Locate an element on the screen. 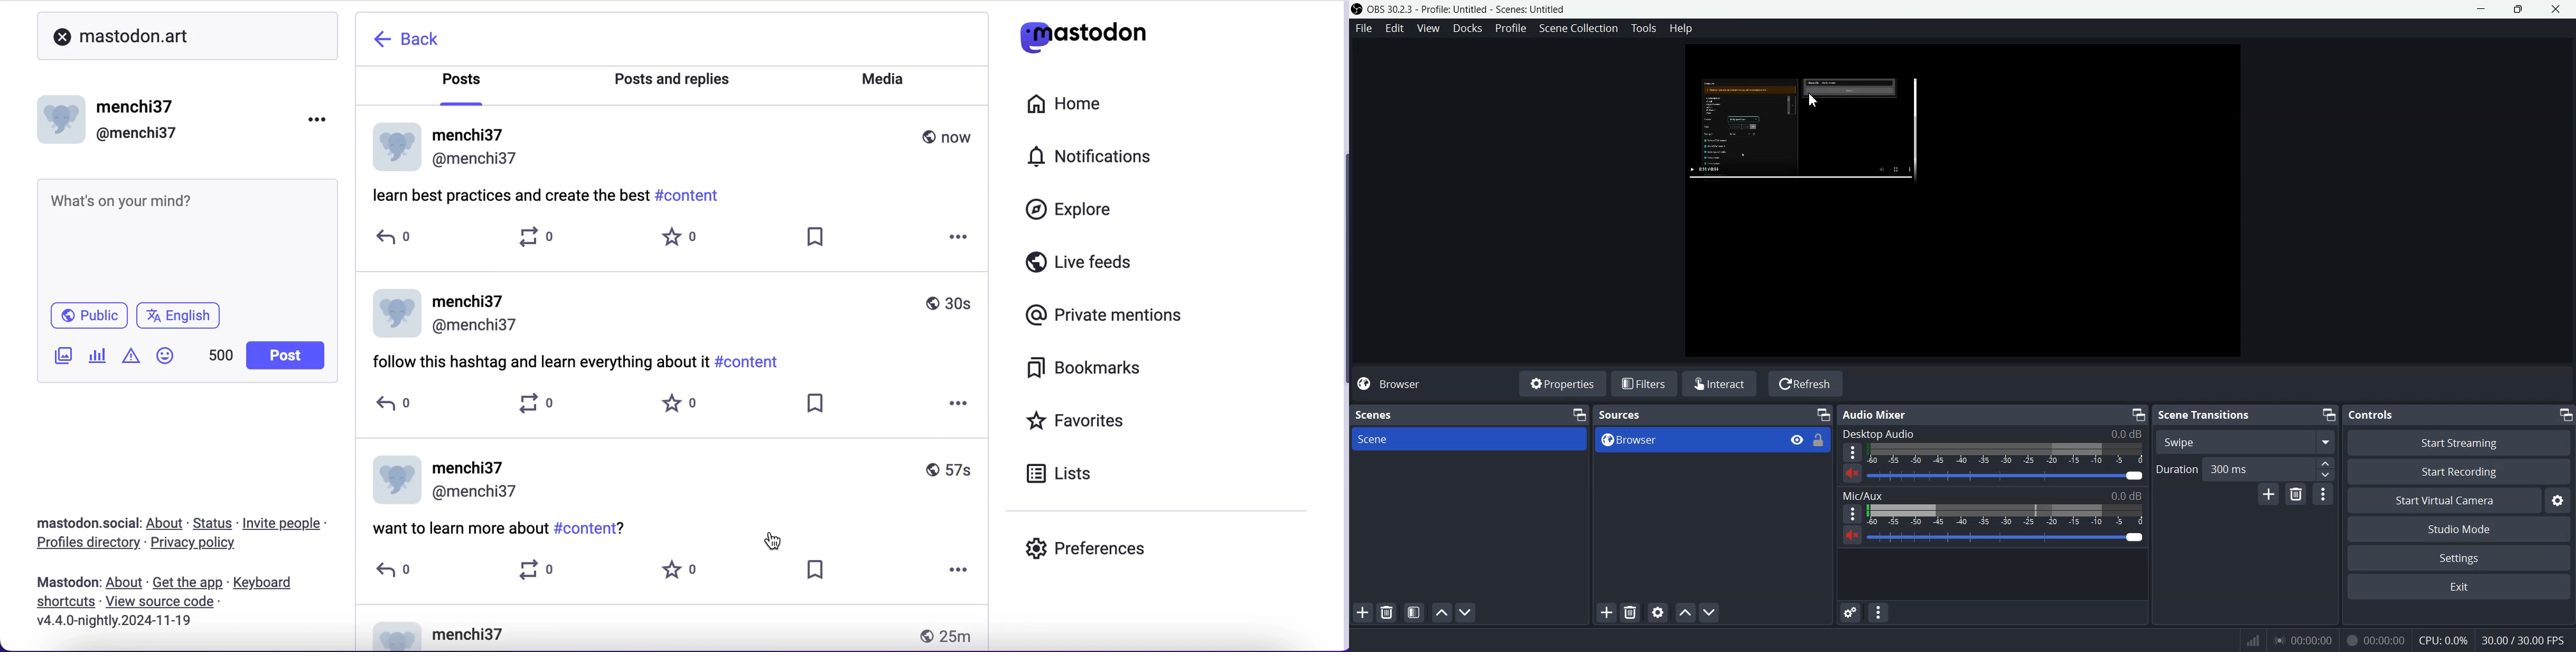 This screenshot has width=2576, height=672. Refresh is located at coordinates (1805, 383).